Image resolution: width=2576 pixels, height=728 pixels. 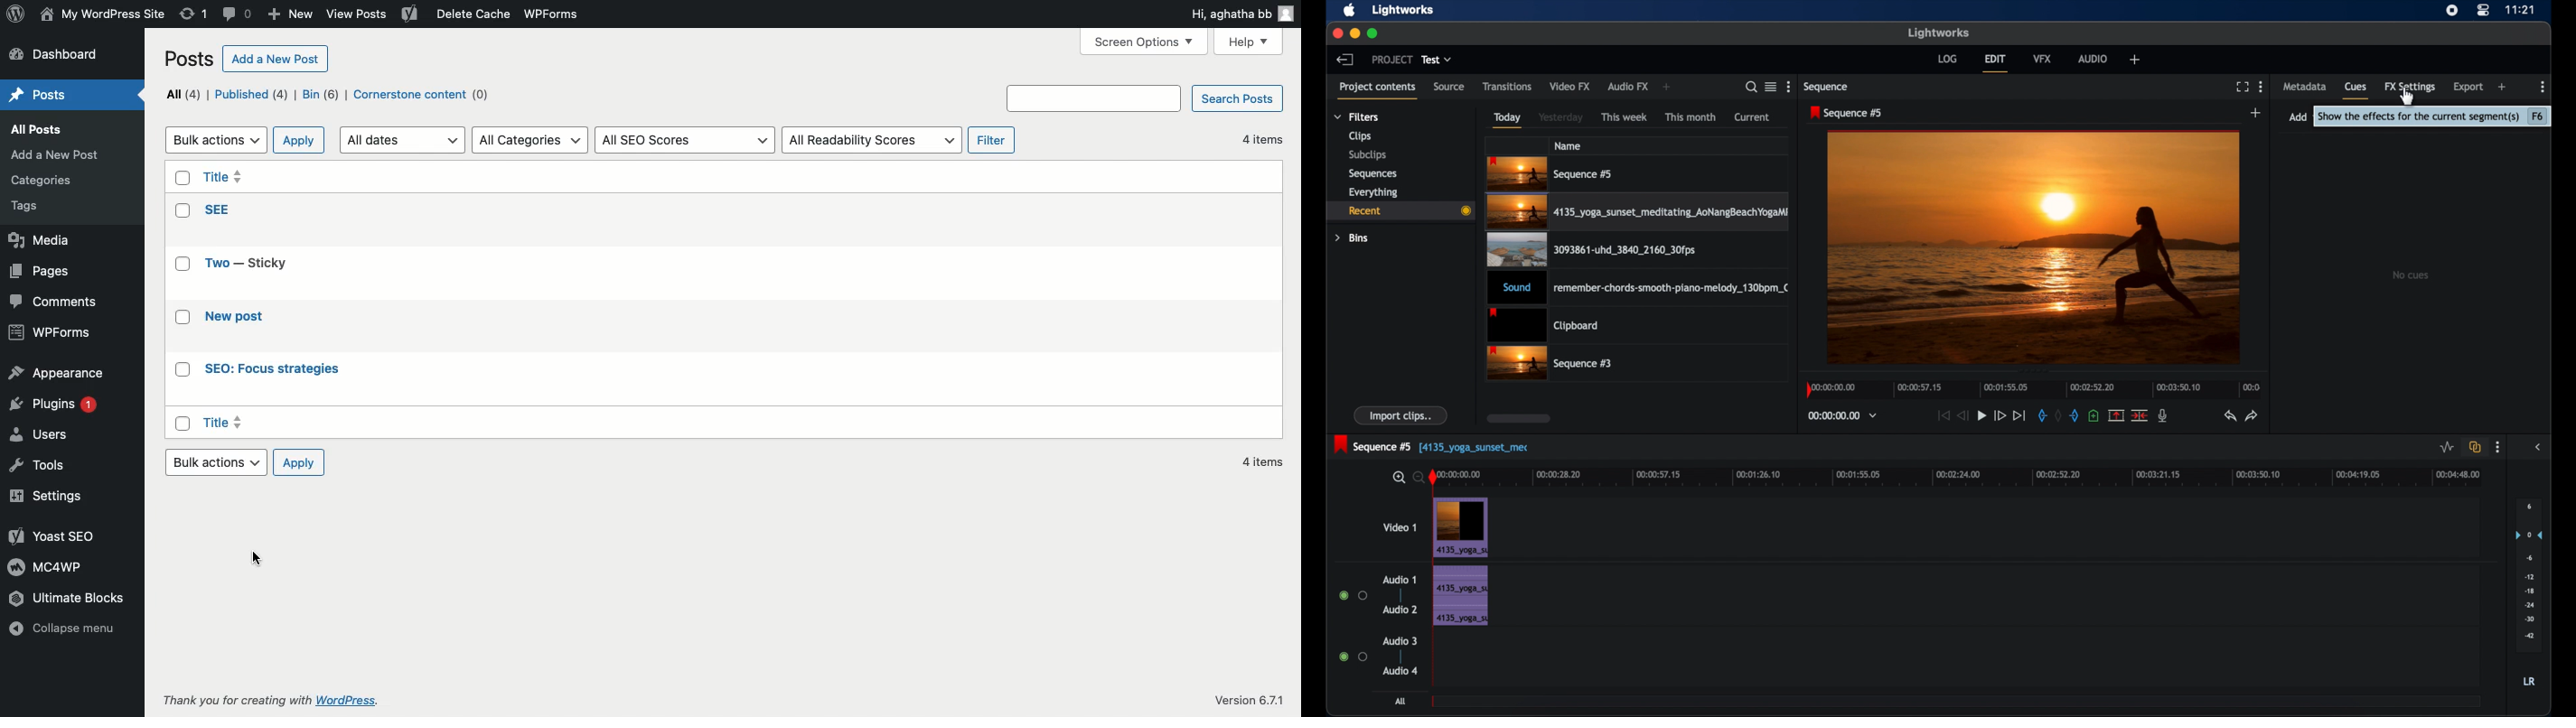 What do you see at coordinates (50, 535) in the screenshot?
I see `Yoast SEO` at bounding box center [50, 535].